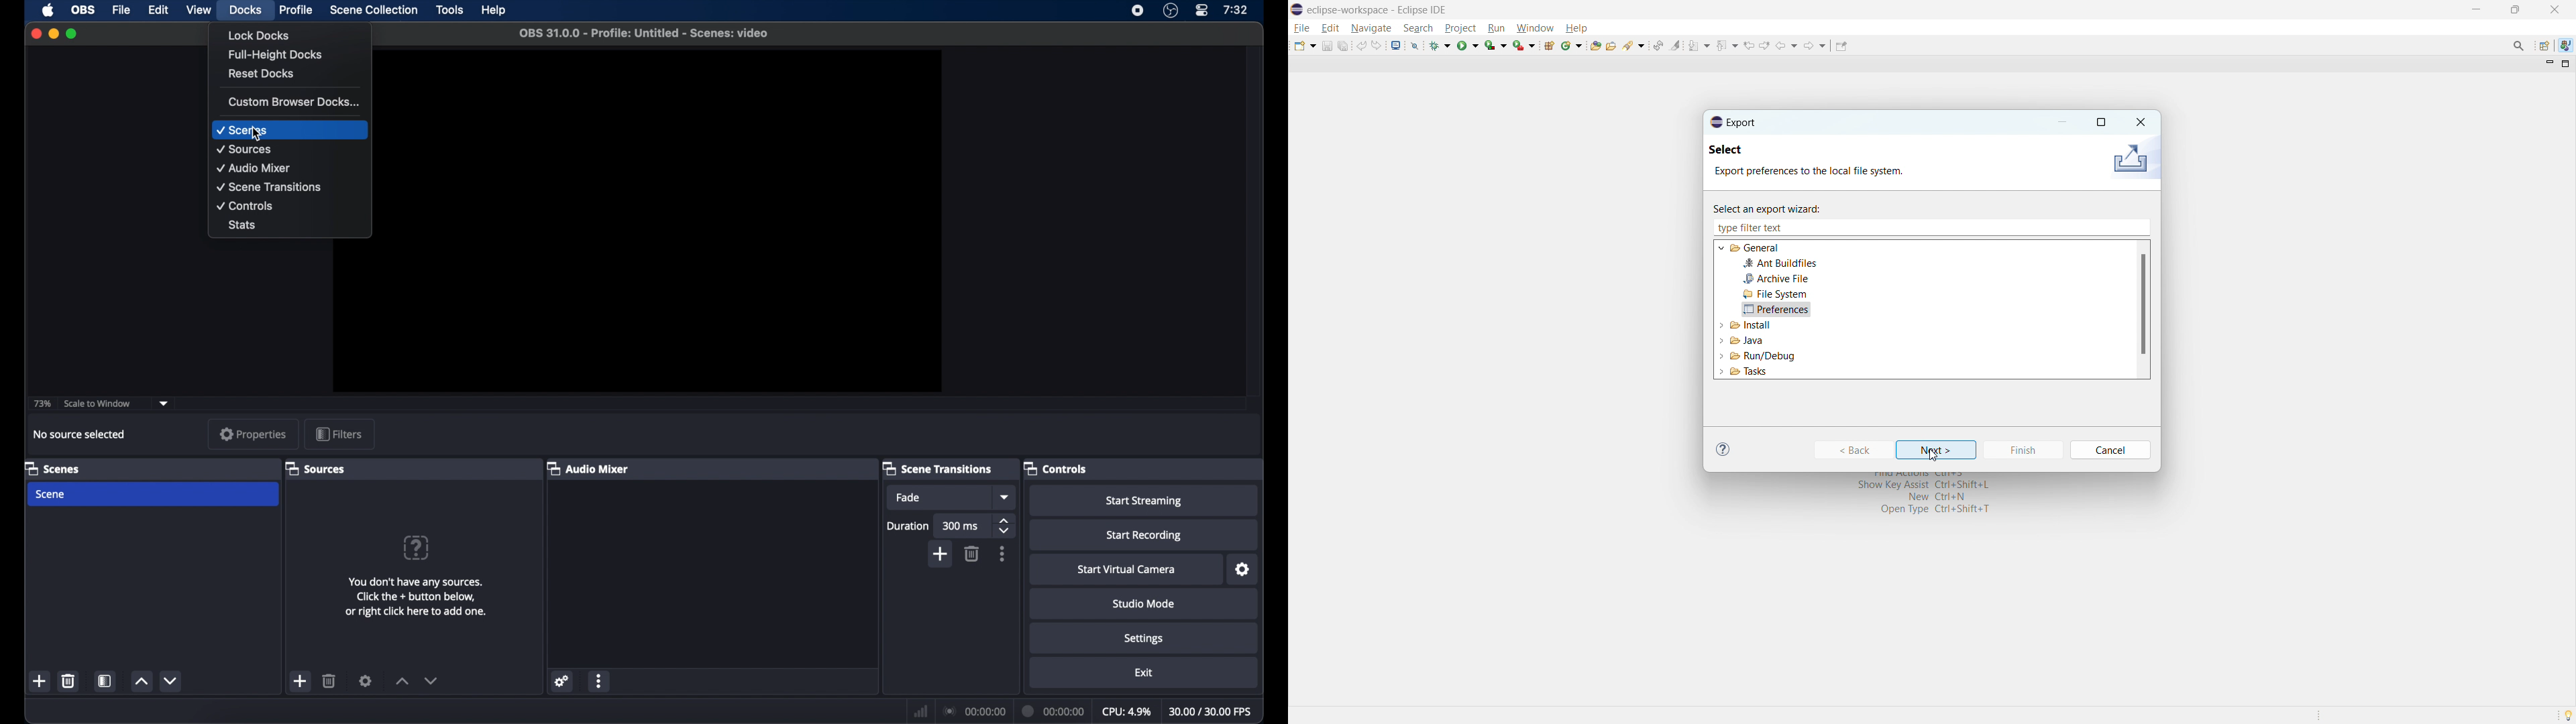  What do you see at coordinates (1144, 604) in the screenshot?
I see `studio mode` at bounding box center [1144, 604].